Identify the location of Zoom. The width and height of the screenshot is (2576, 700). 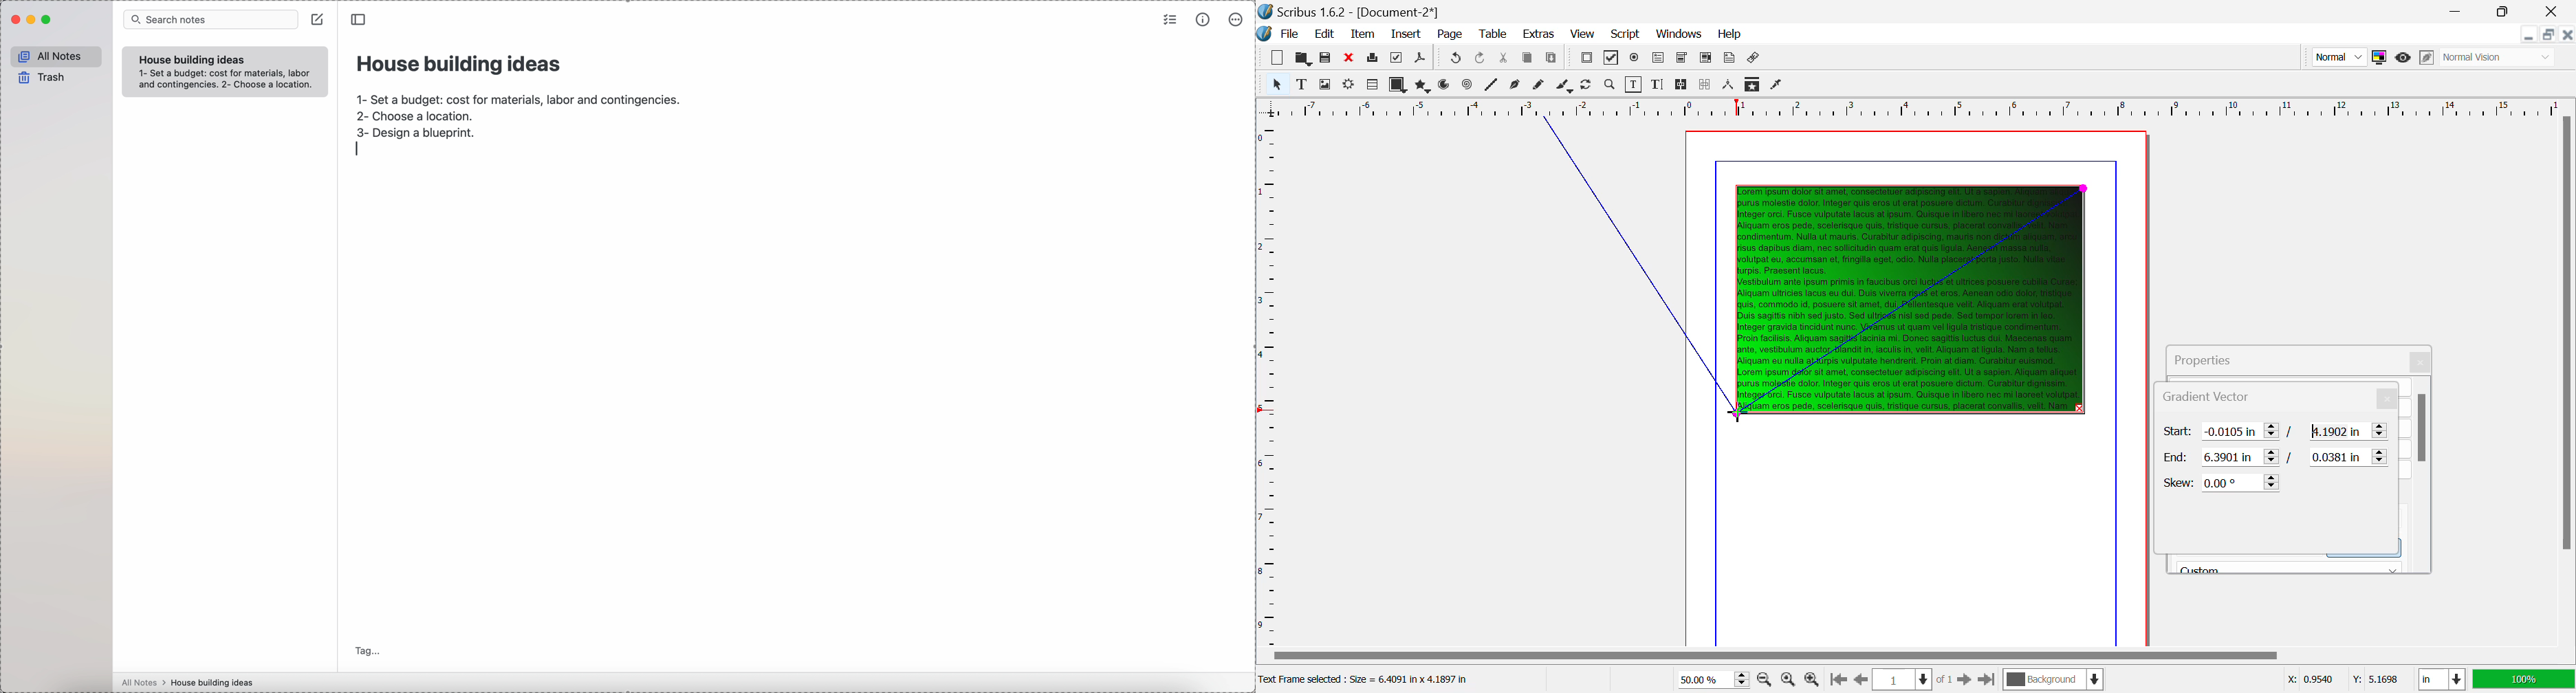
(1611, 85).